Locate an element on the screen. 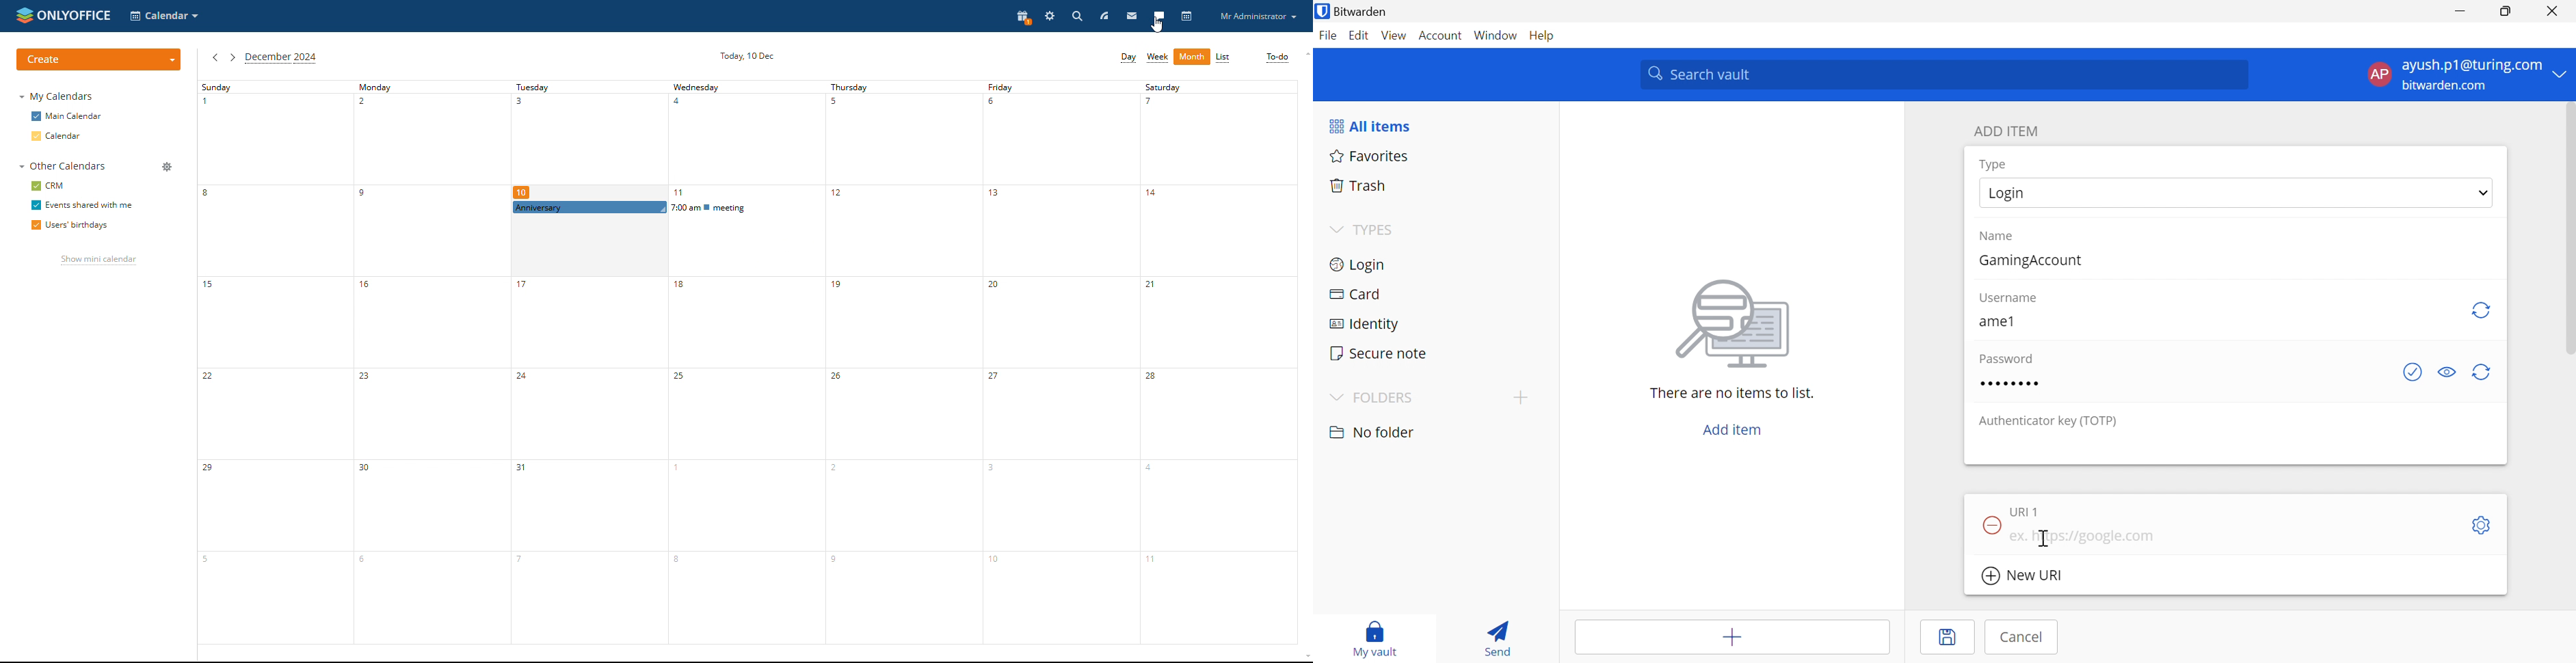  feed is located at coordinates (1104, 16).